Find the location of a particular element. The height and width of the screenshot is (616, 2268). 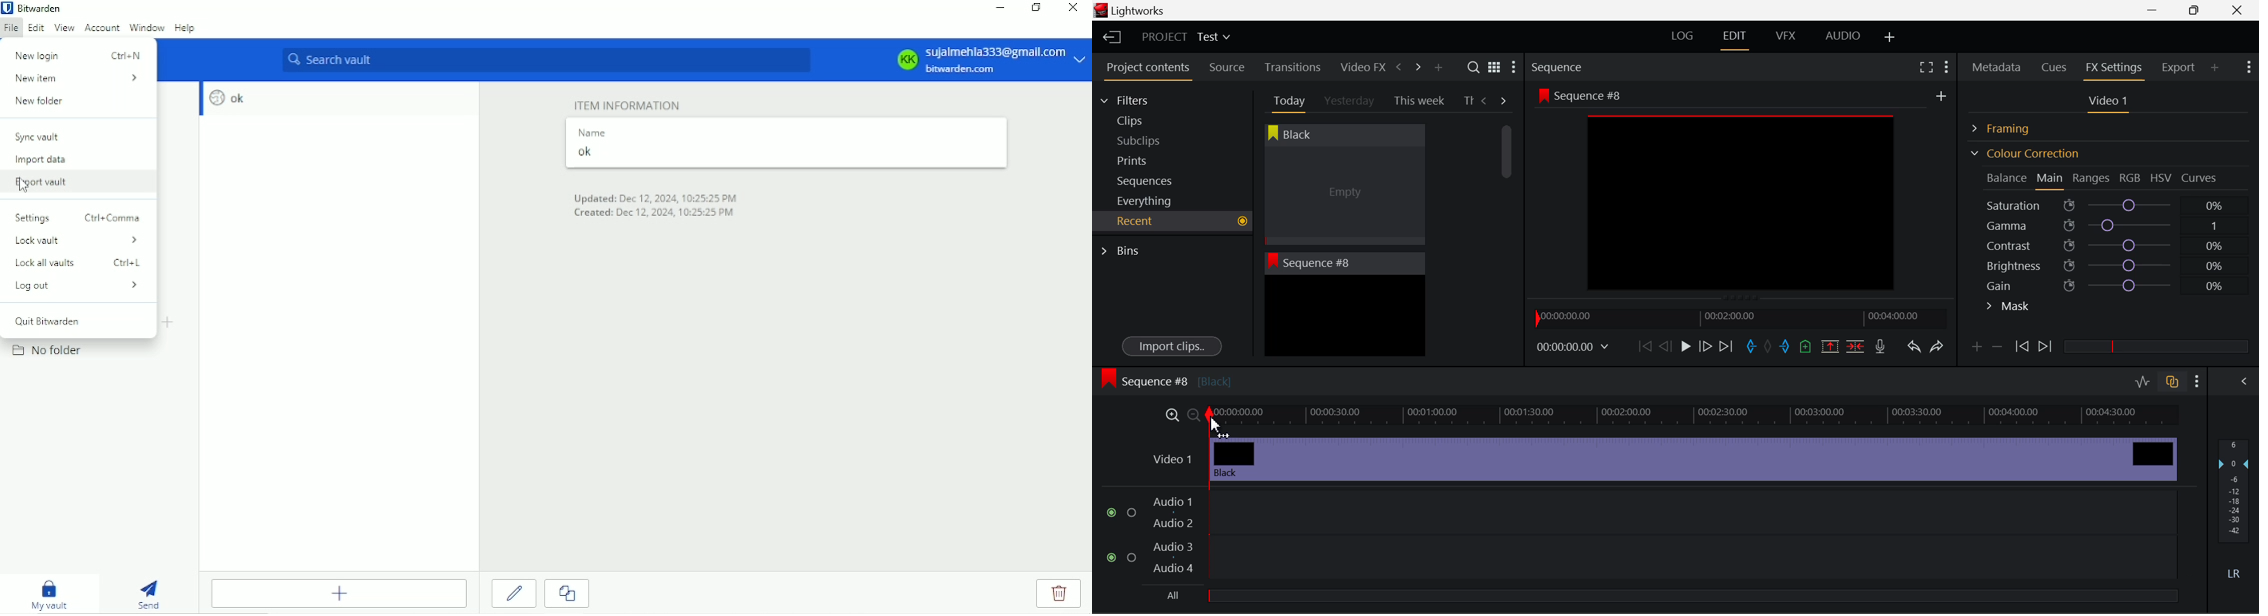

Minimize is located at coordinates (997, 8).